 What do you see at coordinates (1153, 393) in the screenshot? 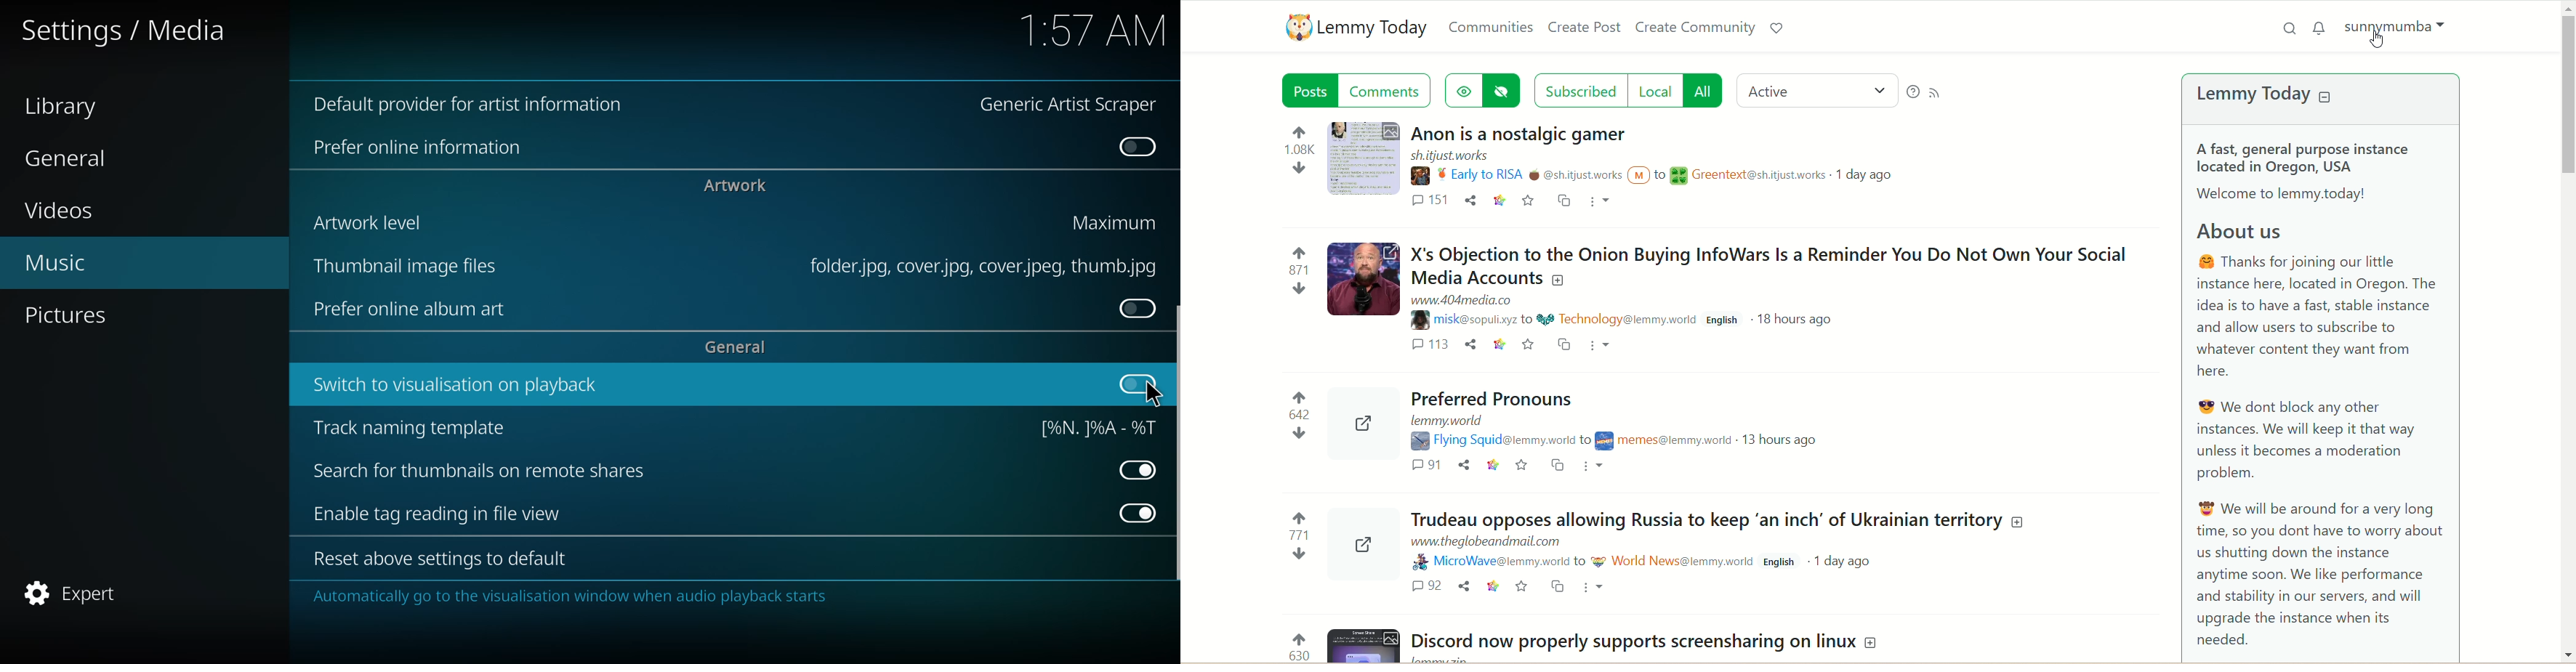
I see `cursor` at bounding box center [1153, 393].